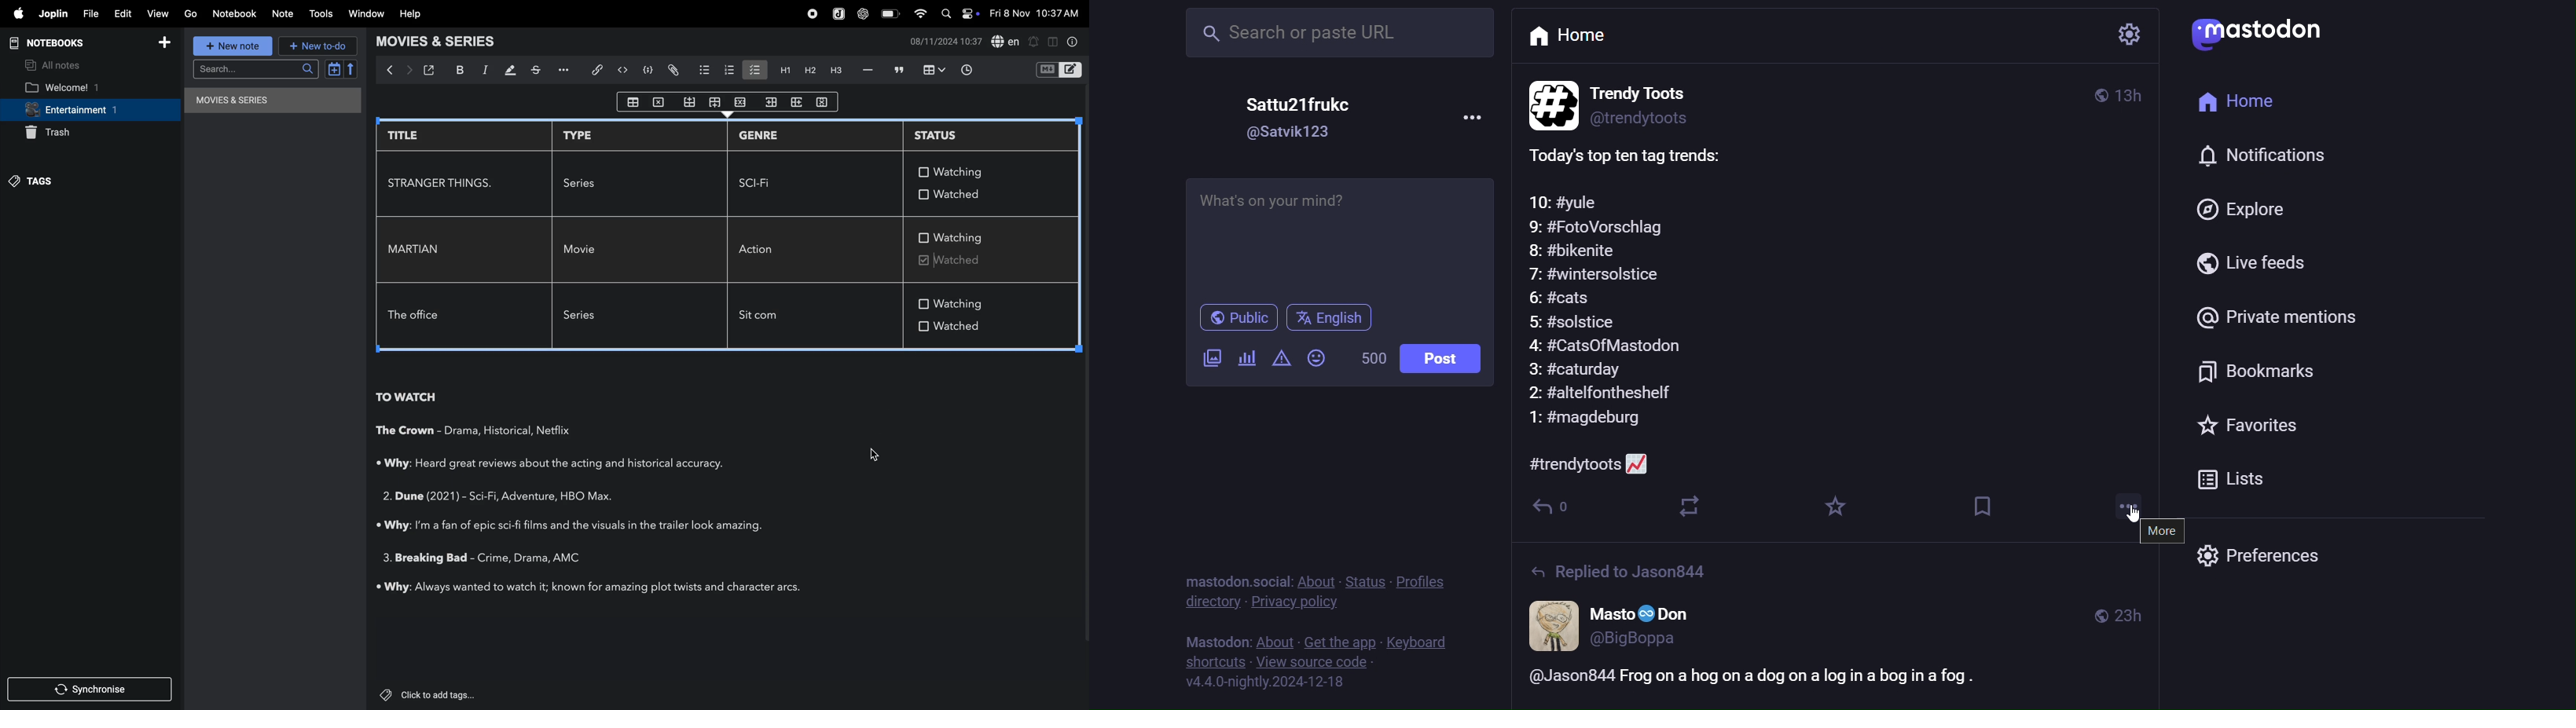 The width and height of the screenshot is (2576, 728). Describe the element at coordinates (1467, 115) in the screenshot. I see `menu` at that location.